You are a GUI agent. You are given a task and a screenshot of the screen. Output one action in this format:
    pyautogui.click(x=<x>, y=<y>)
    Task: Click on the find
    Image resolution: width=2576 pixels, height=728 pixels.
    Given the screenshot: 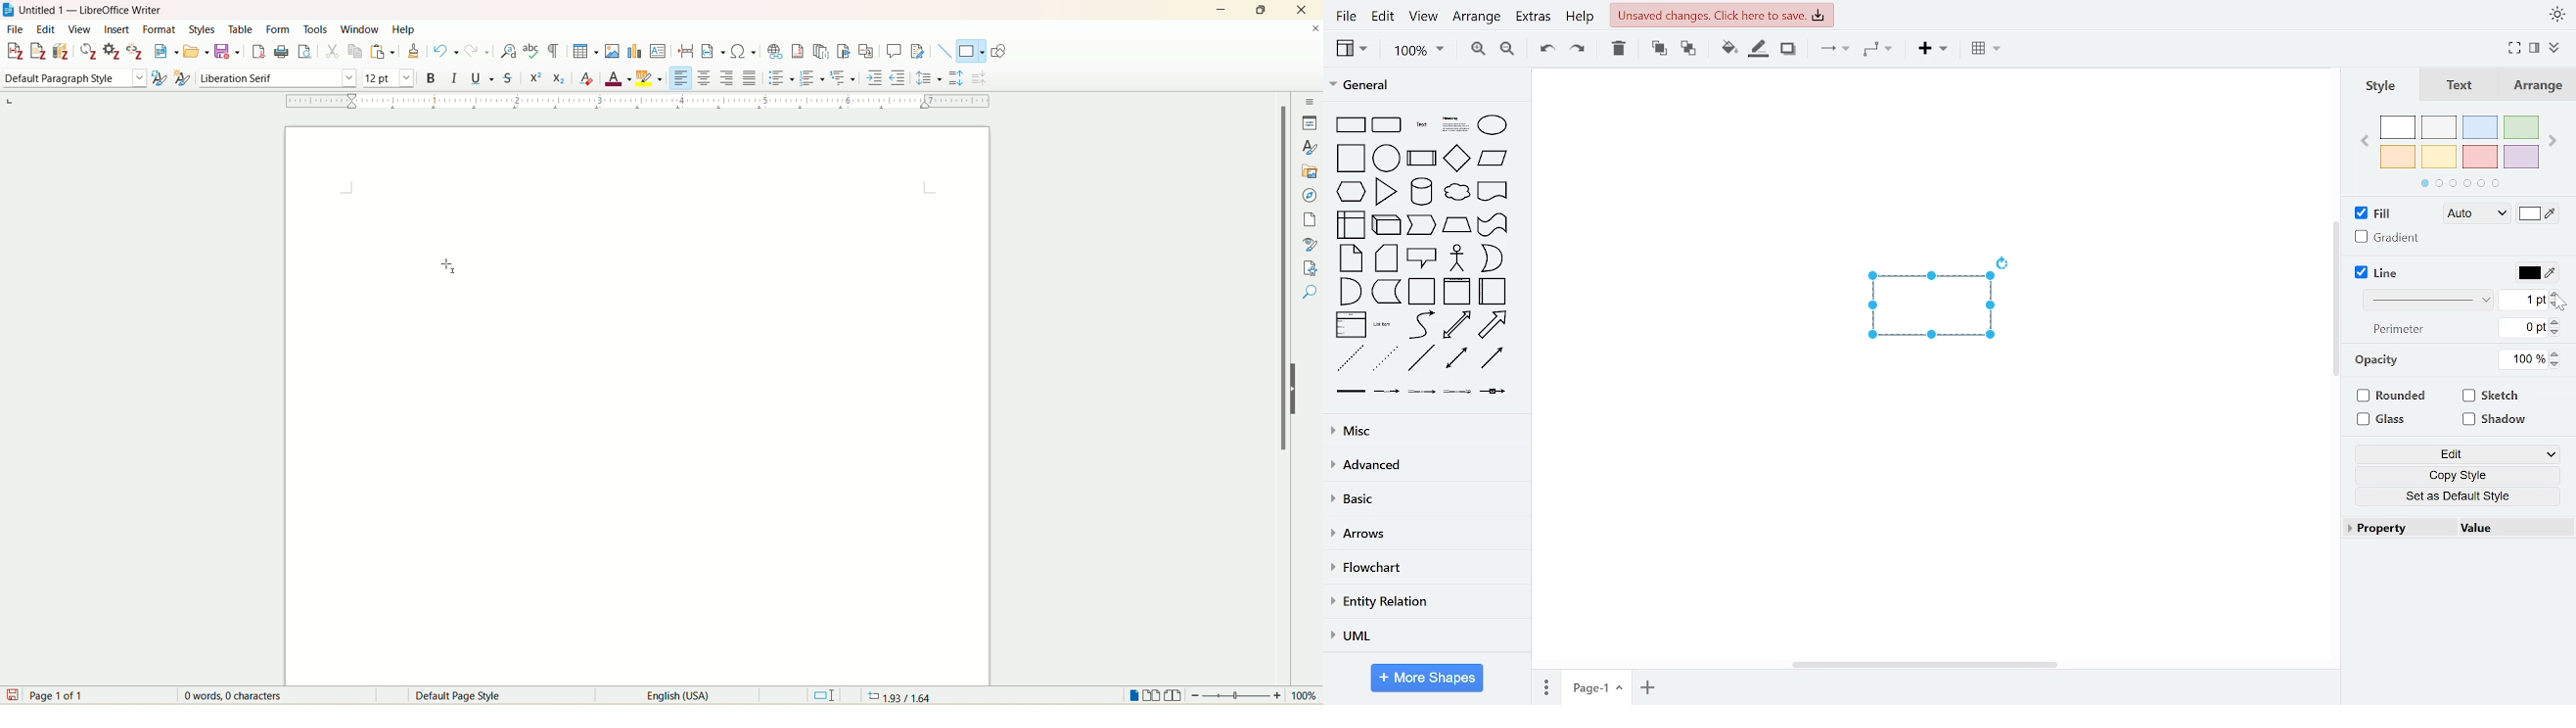 What is the action you would take?
    pyautogui.click(x=1311, y=317)
    